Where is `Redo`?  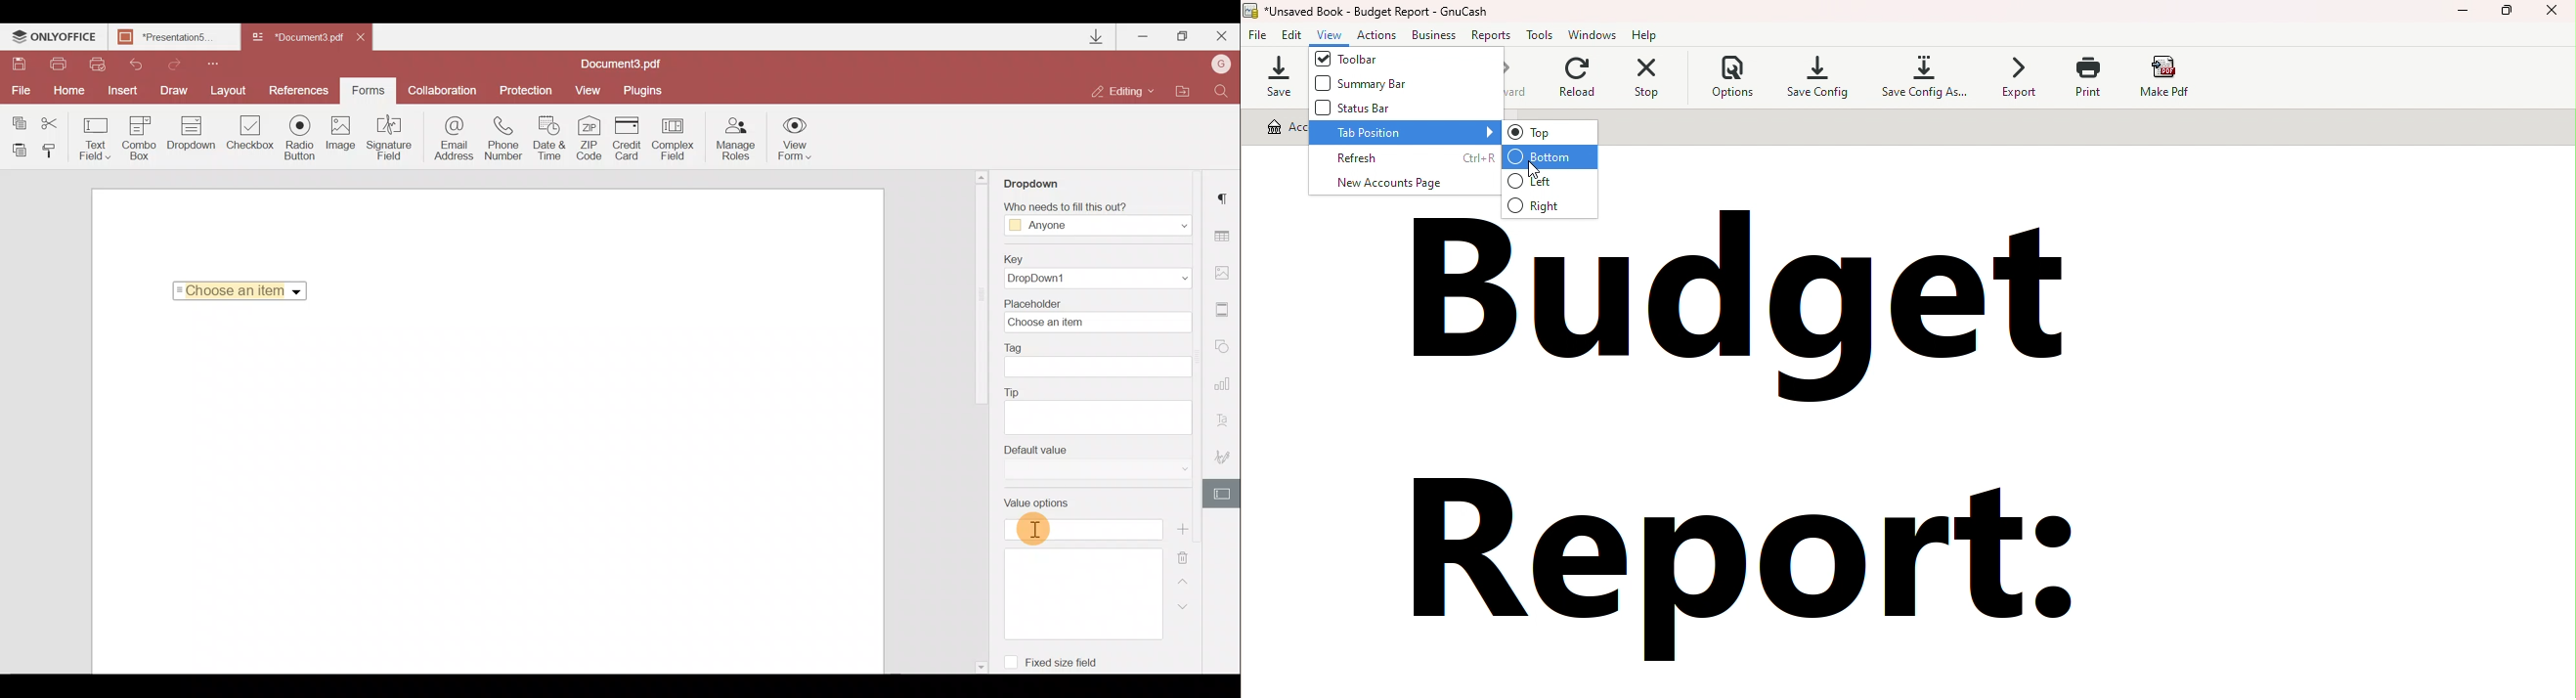
Redo is located at coordinates (168, 62).